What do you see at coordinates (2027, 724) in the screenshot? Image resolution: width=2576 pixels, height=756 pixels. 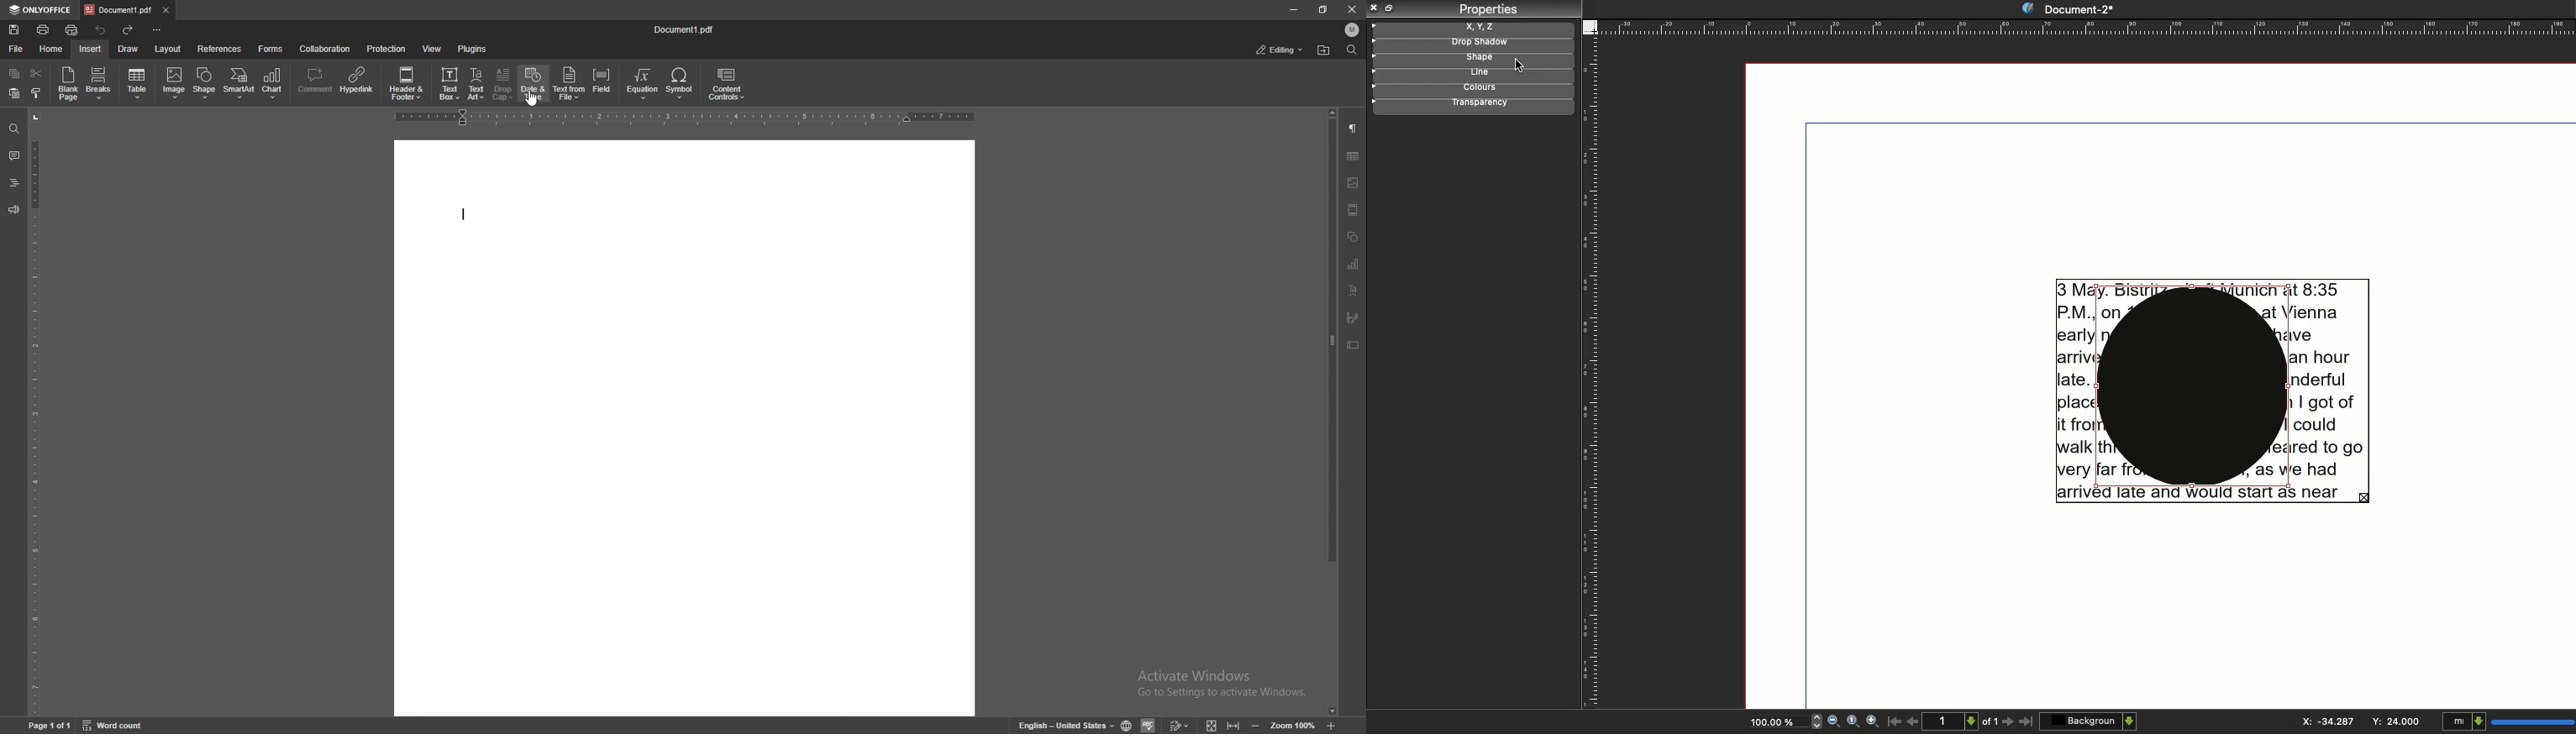 I see `Last page` at bounding box center [2027, 724].